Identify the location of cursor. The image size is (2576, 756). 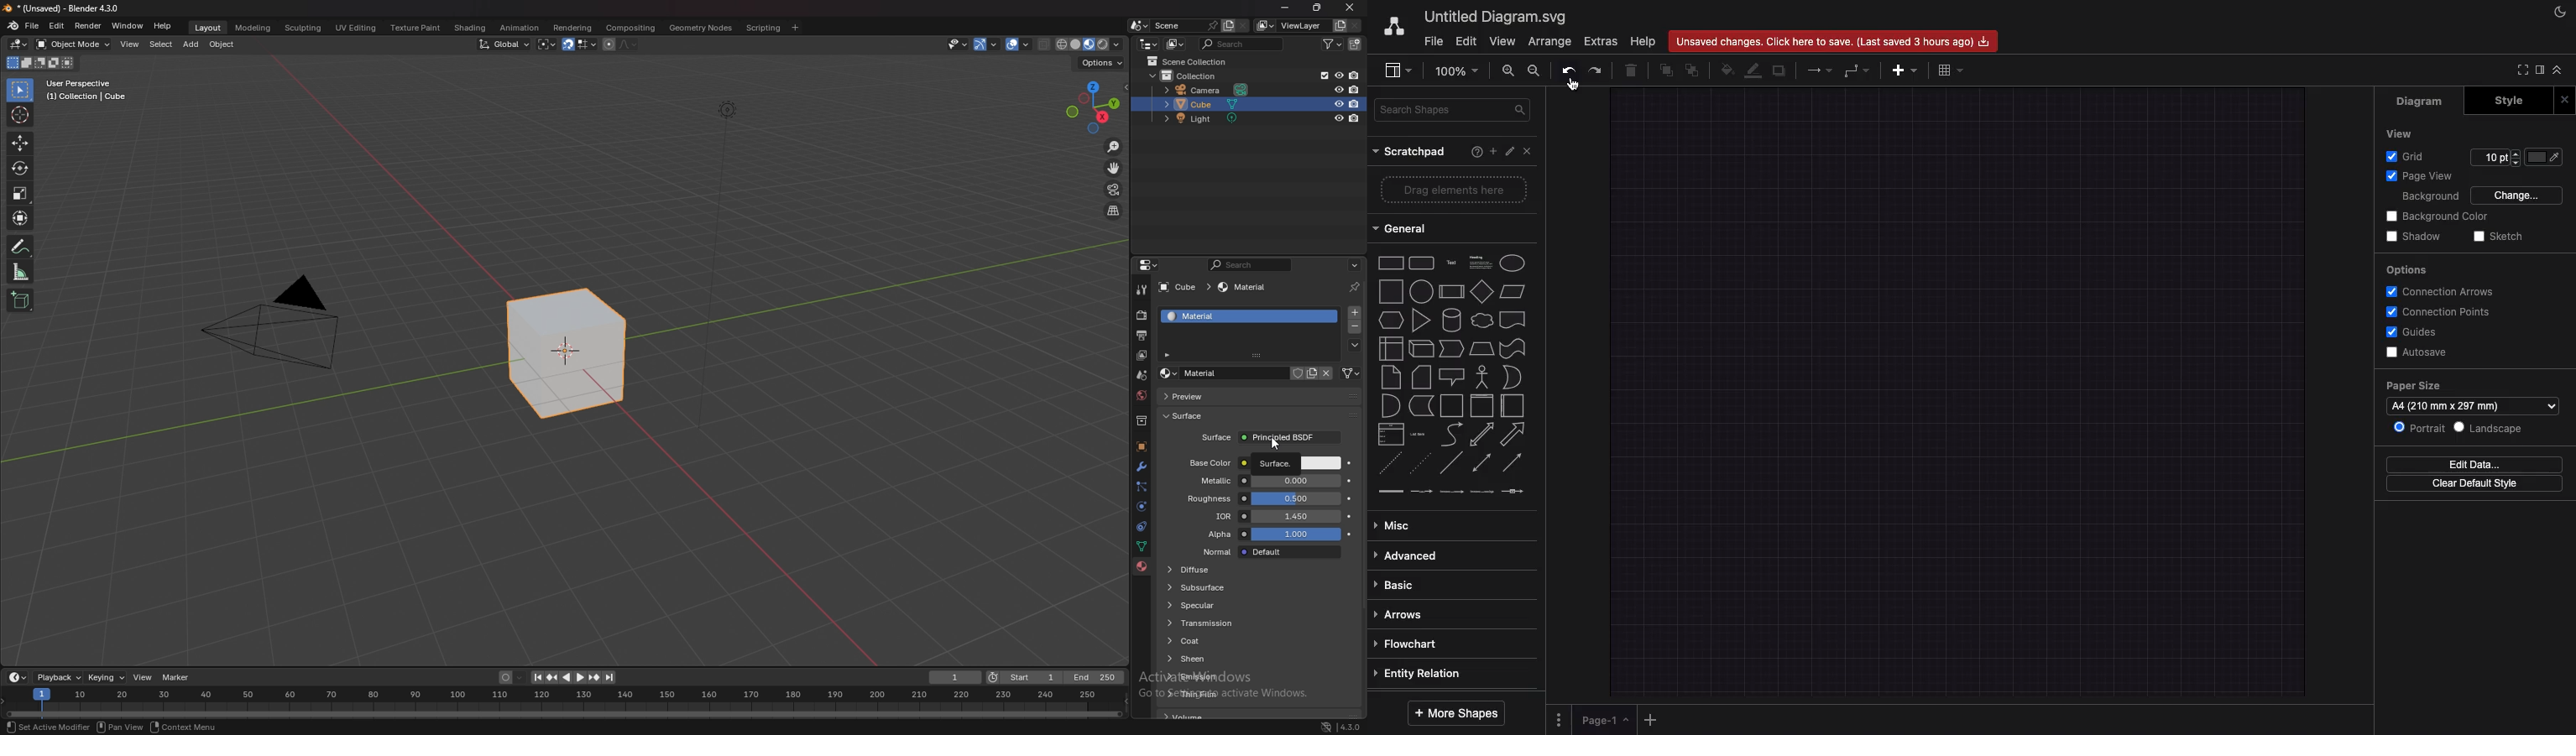
(21, 114).